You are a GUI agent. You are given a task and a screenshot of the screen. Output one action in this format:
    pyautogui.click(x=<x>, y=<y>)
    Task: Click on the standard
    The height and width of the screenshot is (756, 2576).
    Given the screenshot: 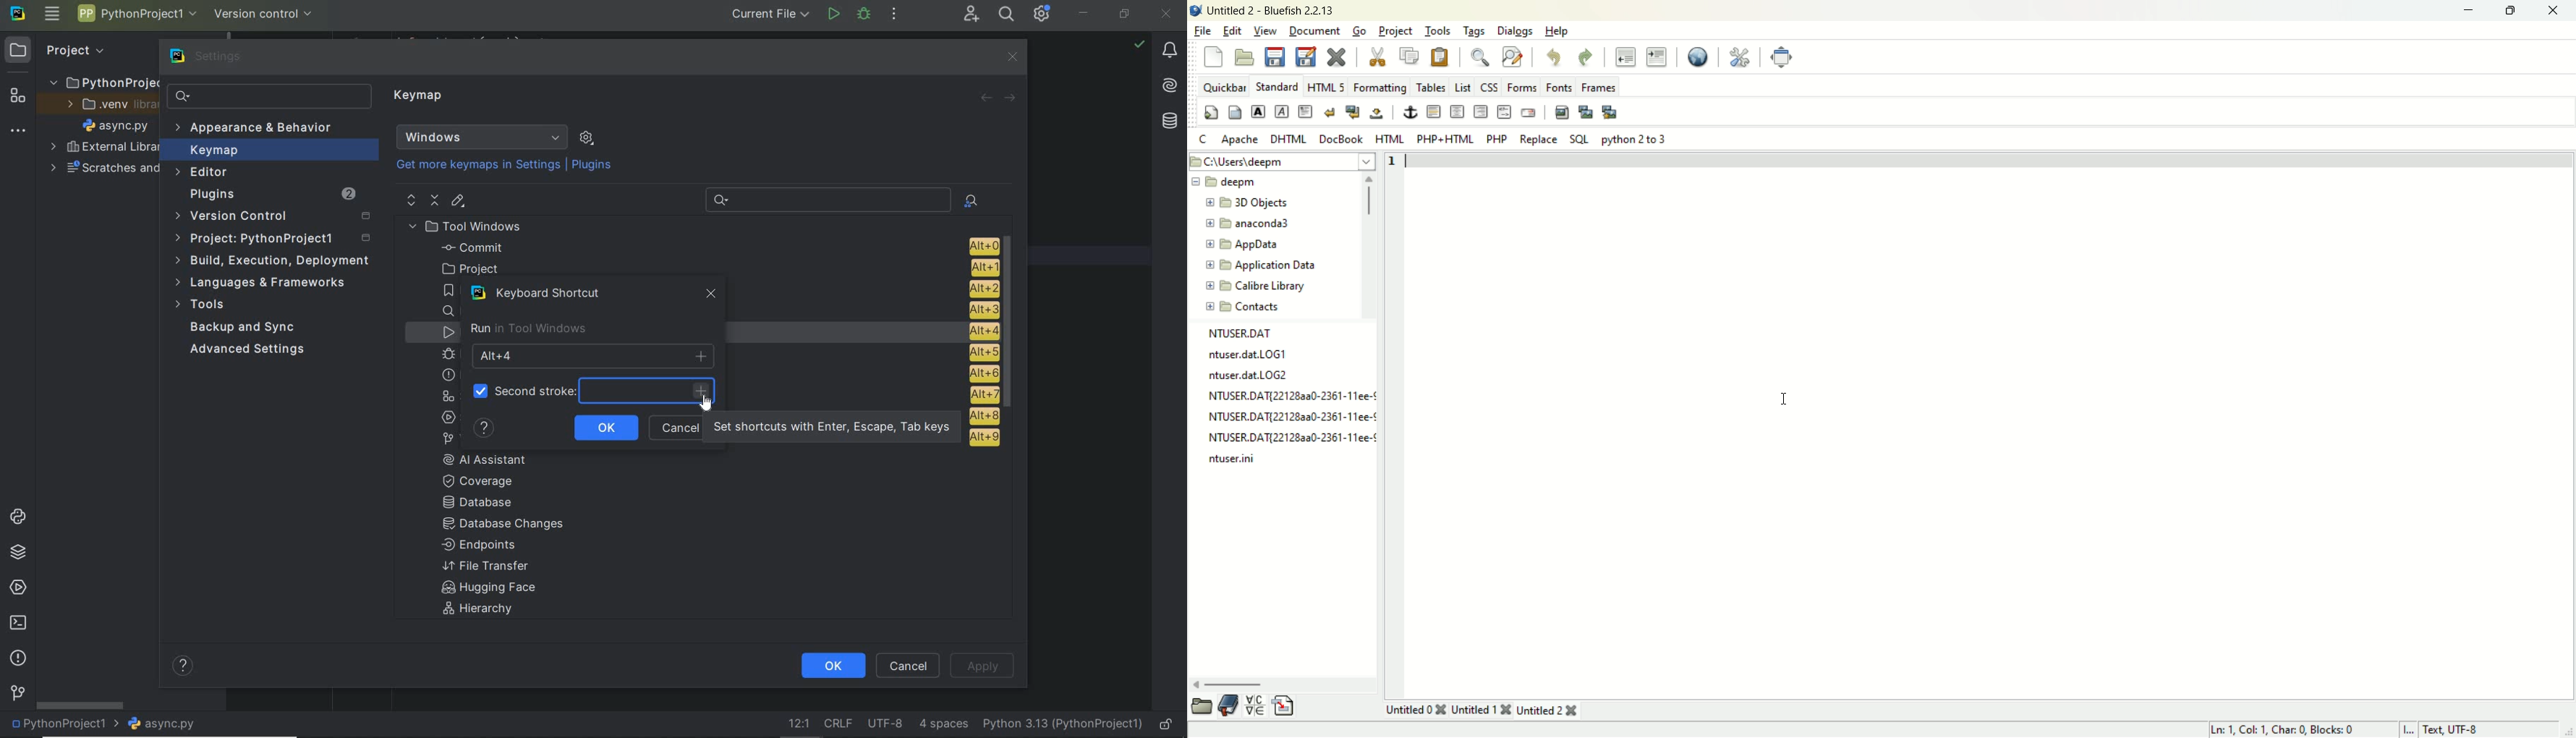 What is the action you would take?
    pyautogui.click(x=1279, y=87)
    